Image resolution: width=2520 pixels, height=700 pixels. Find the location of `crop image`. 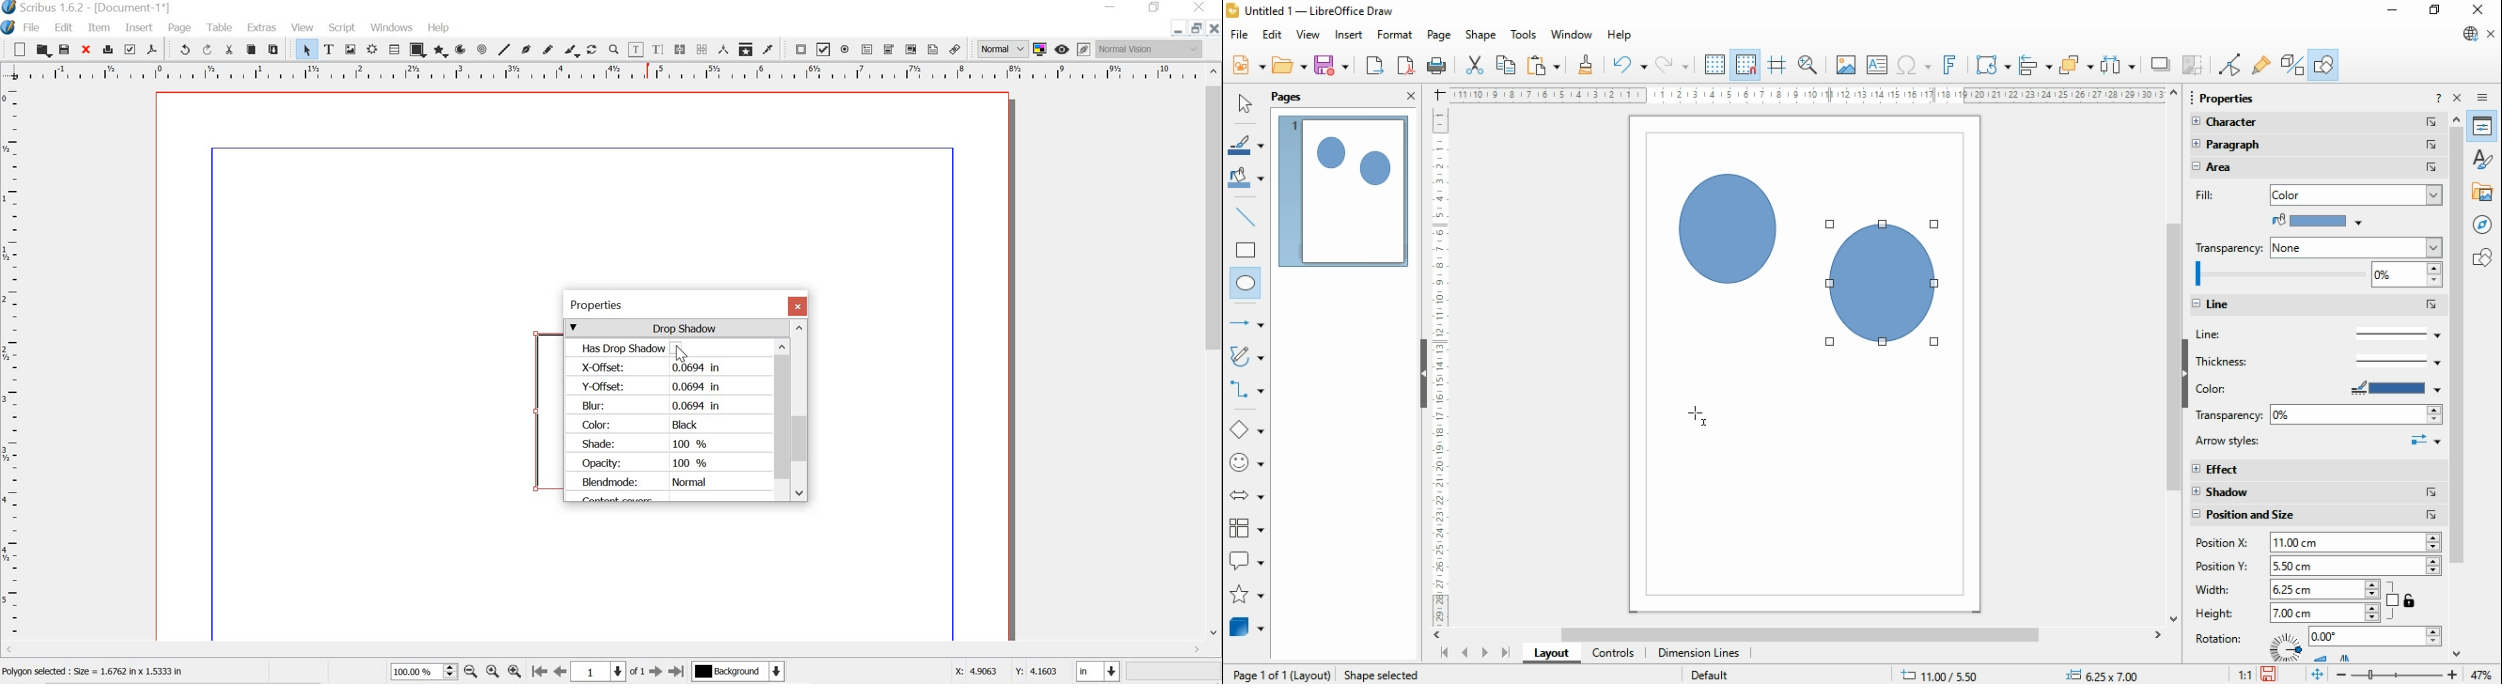

crop image is located at coordinates (2195, 65).